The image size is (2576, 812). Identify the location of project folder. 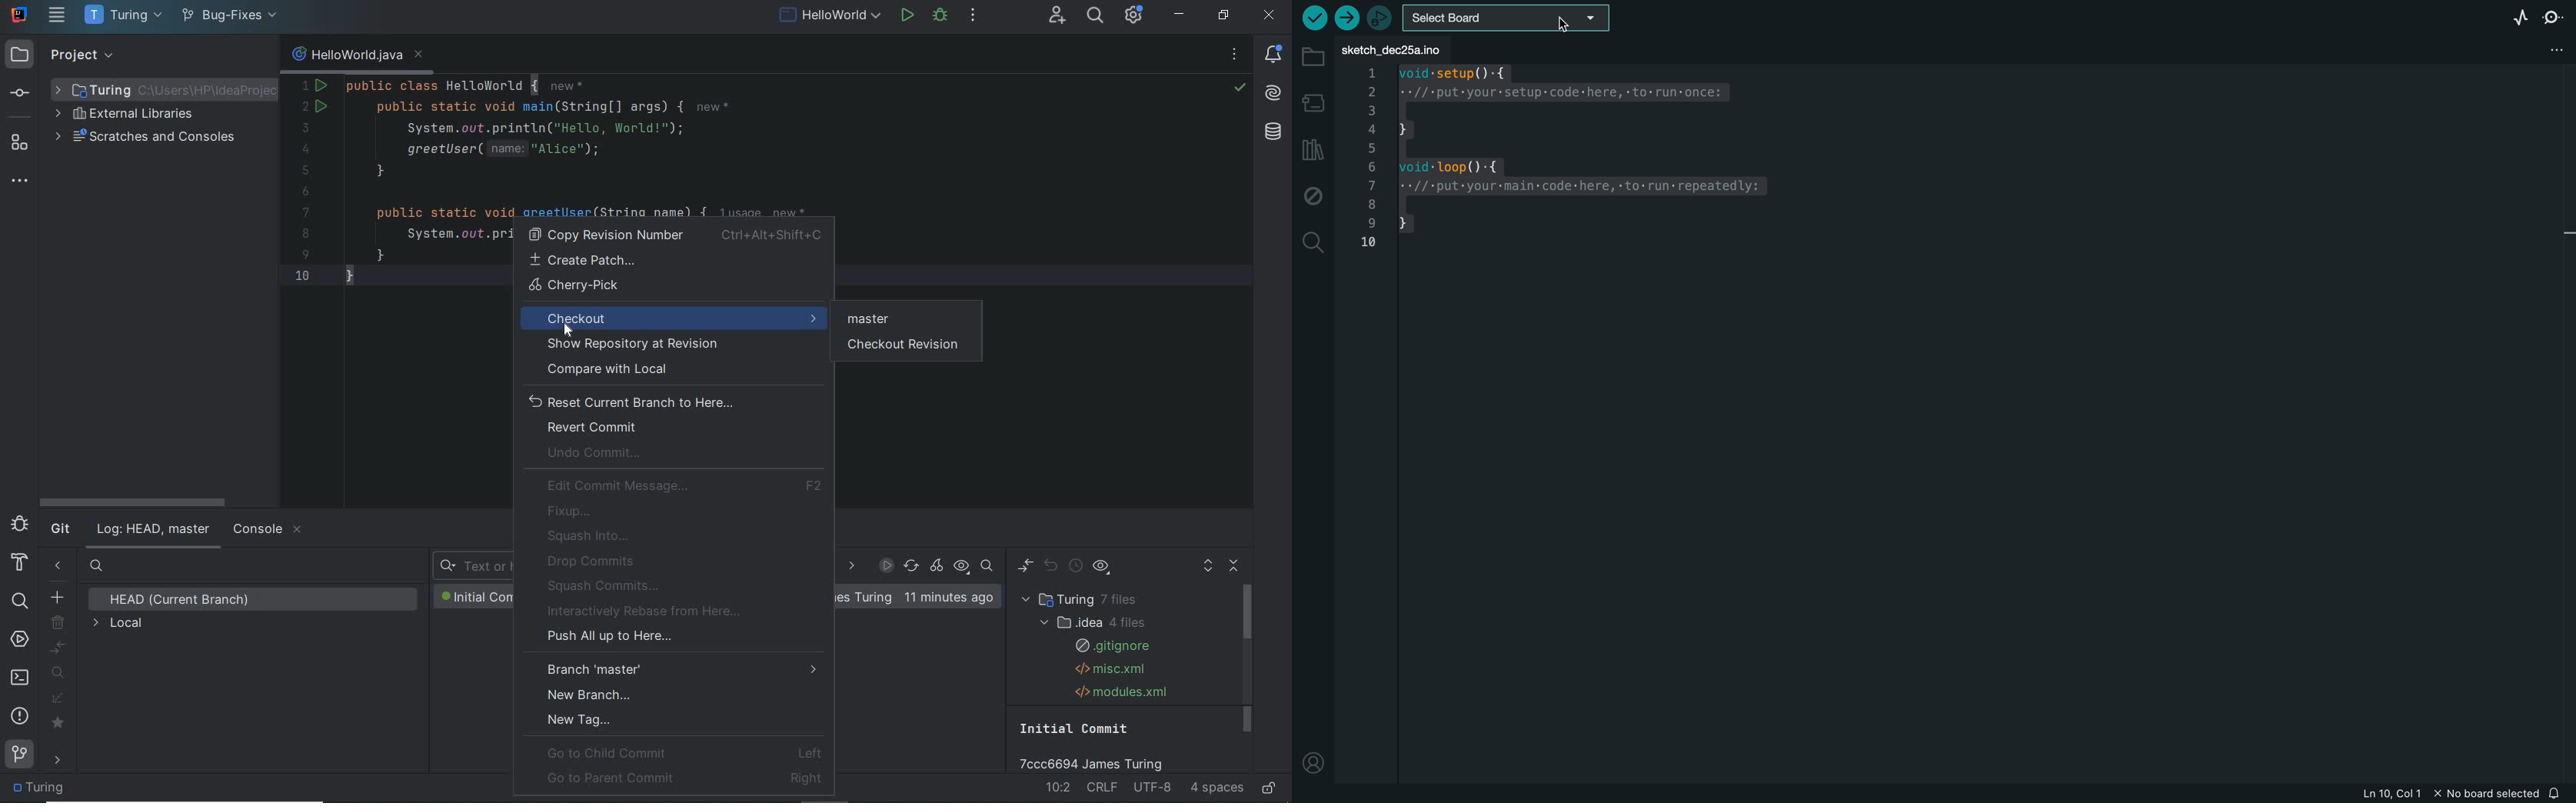
(42, 788).